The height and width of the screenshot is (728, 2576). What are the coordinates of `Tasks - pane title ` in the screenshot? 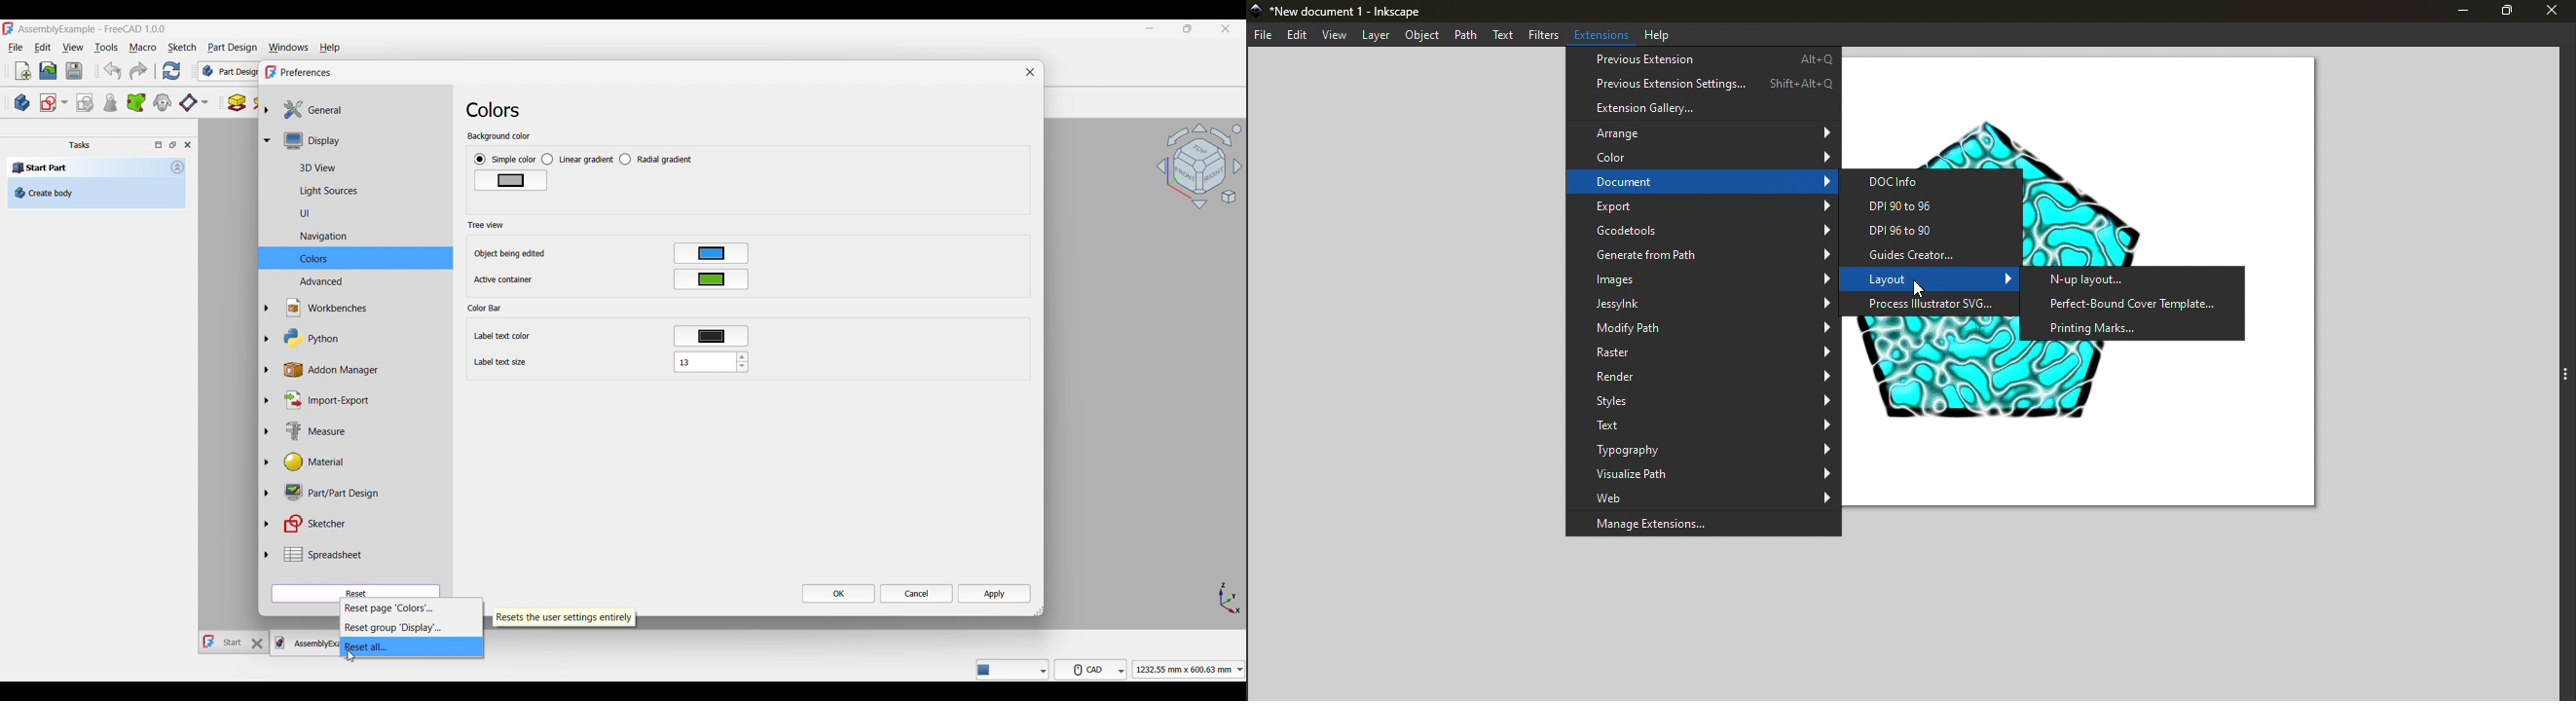 It's located at (79, 145).